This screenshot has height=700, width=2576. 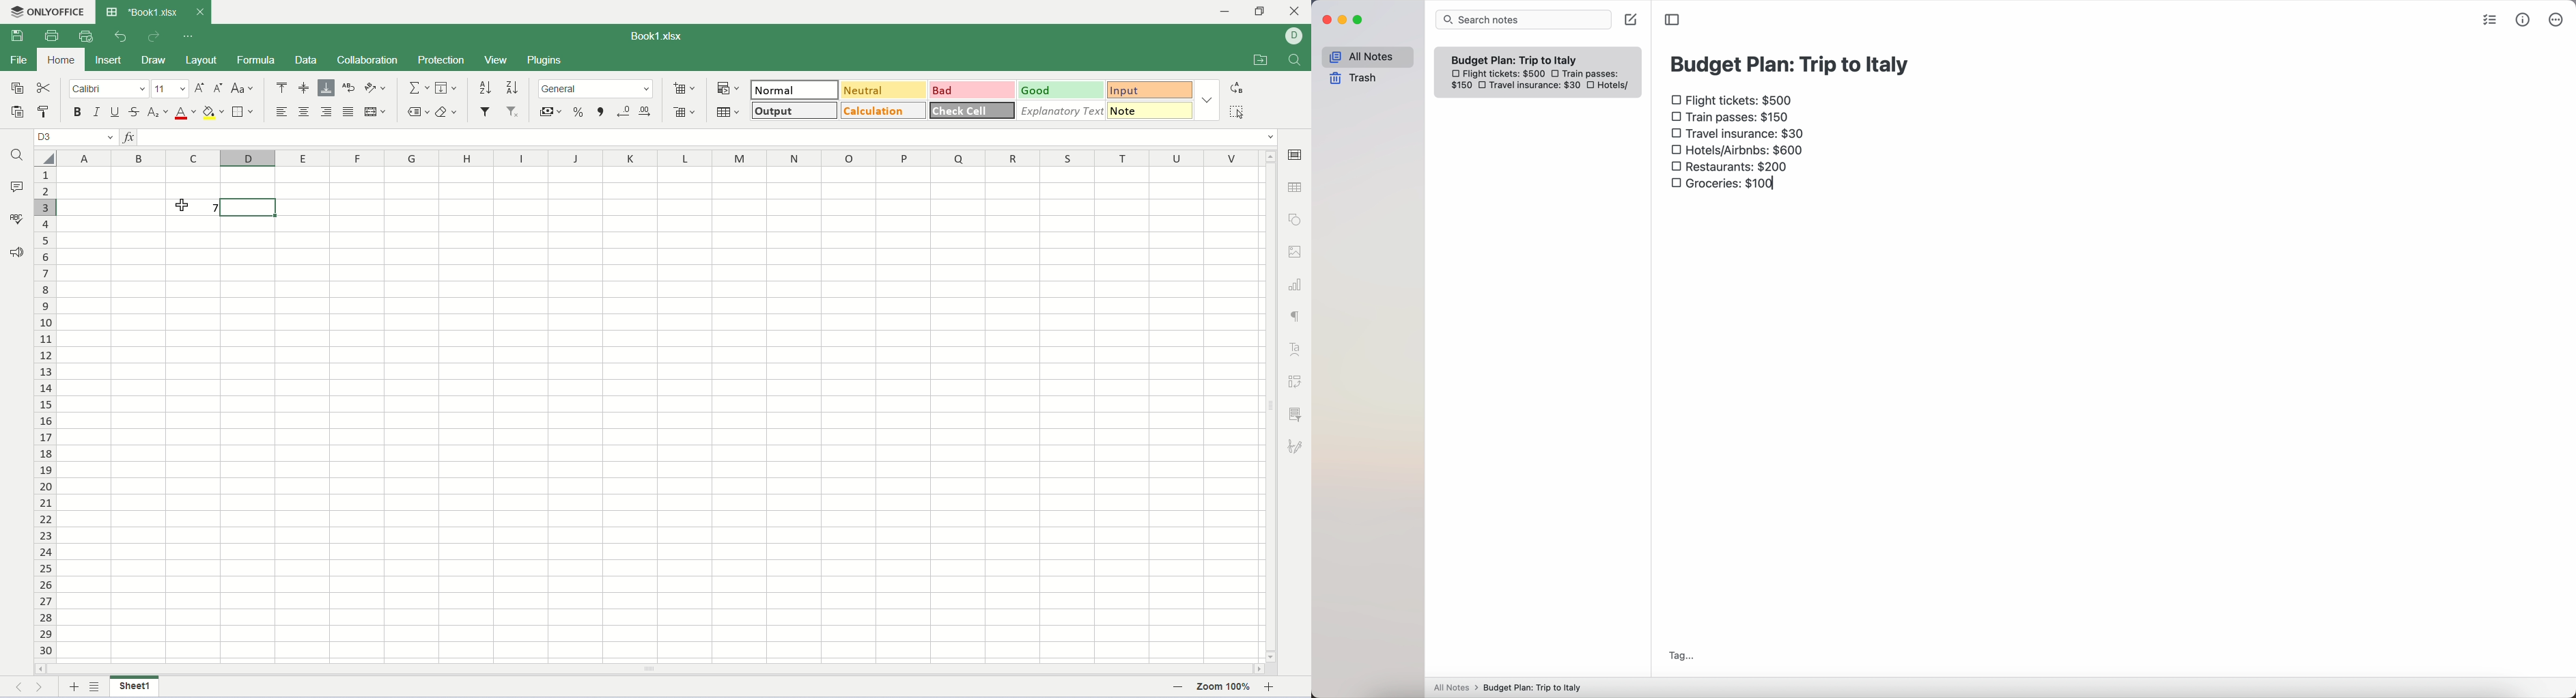 What do you see at coordinates (16, 156) in the screenshot?
I see `find` at bounding box center [16, 156].